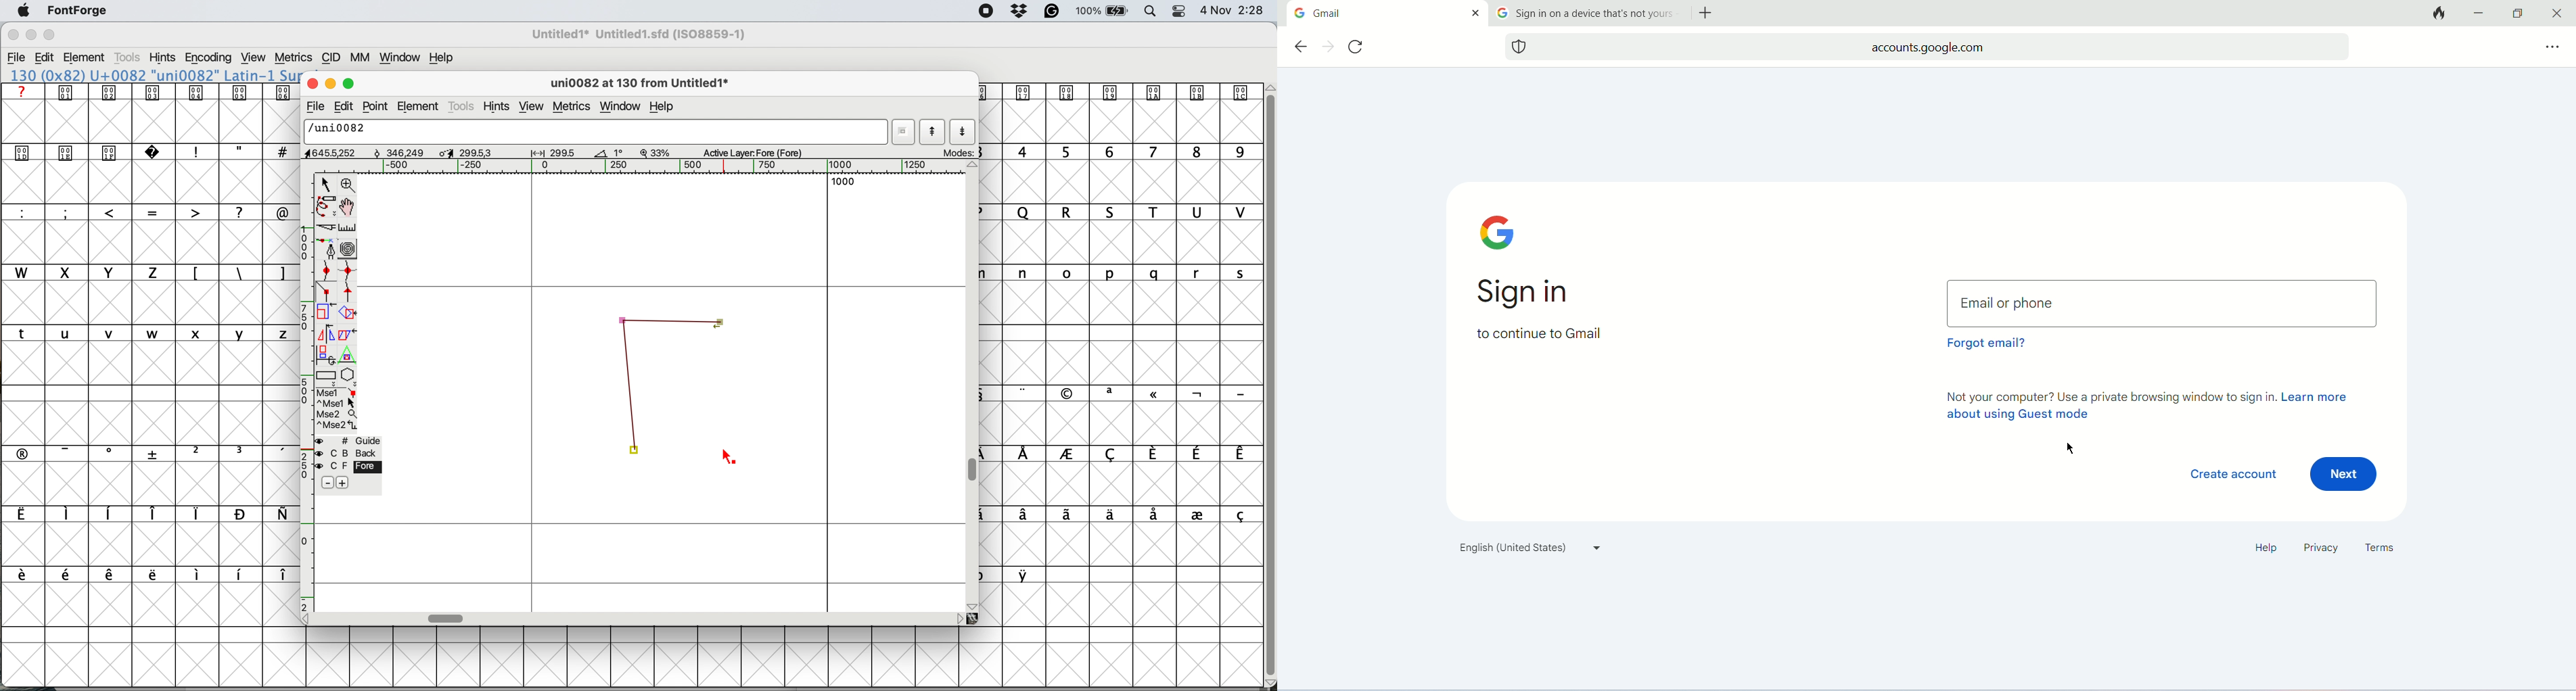 The height and width of the screenshot is (700, 2576). I want to click on email or phone, so click(2163, 302).